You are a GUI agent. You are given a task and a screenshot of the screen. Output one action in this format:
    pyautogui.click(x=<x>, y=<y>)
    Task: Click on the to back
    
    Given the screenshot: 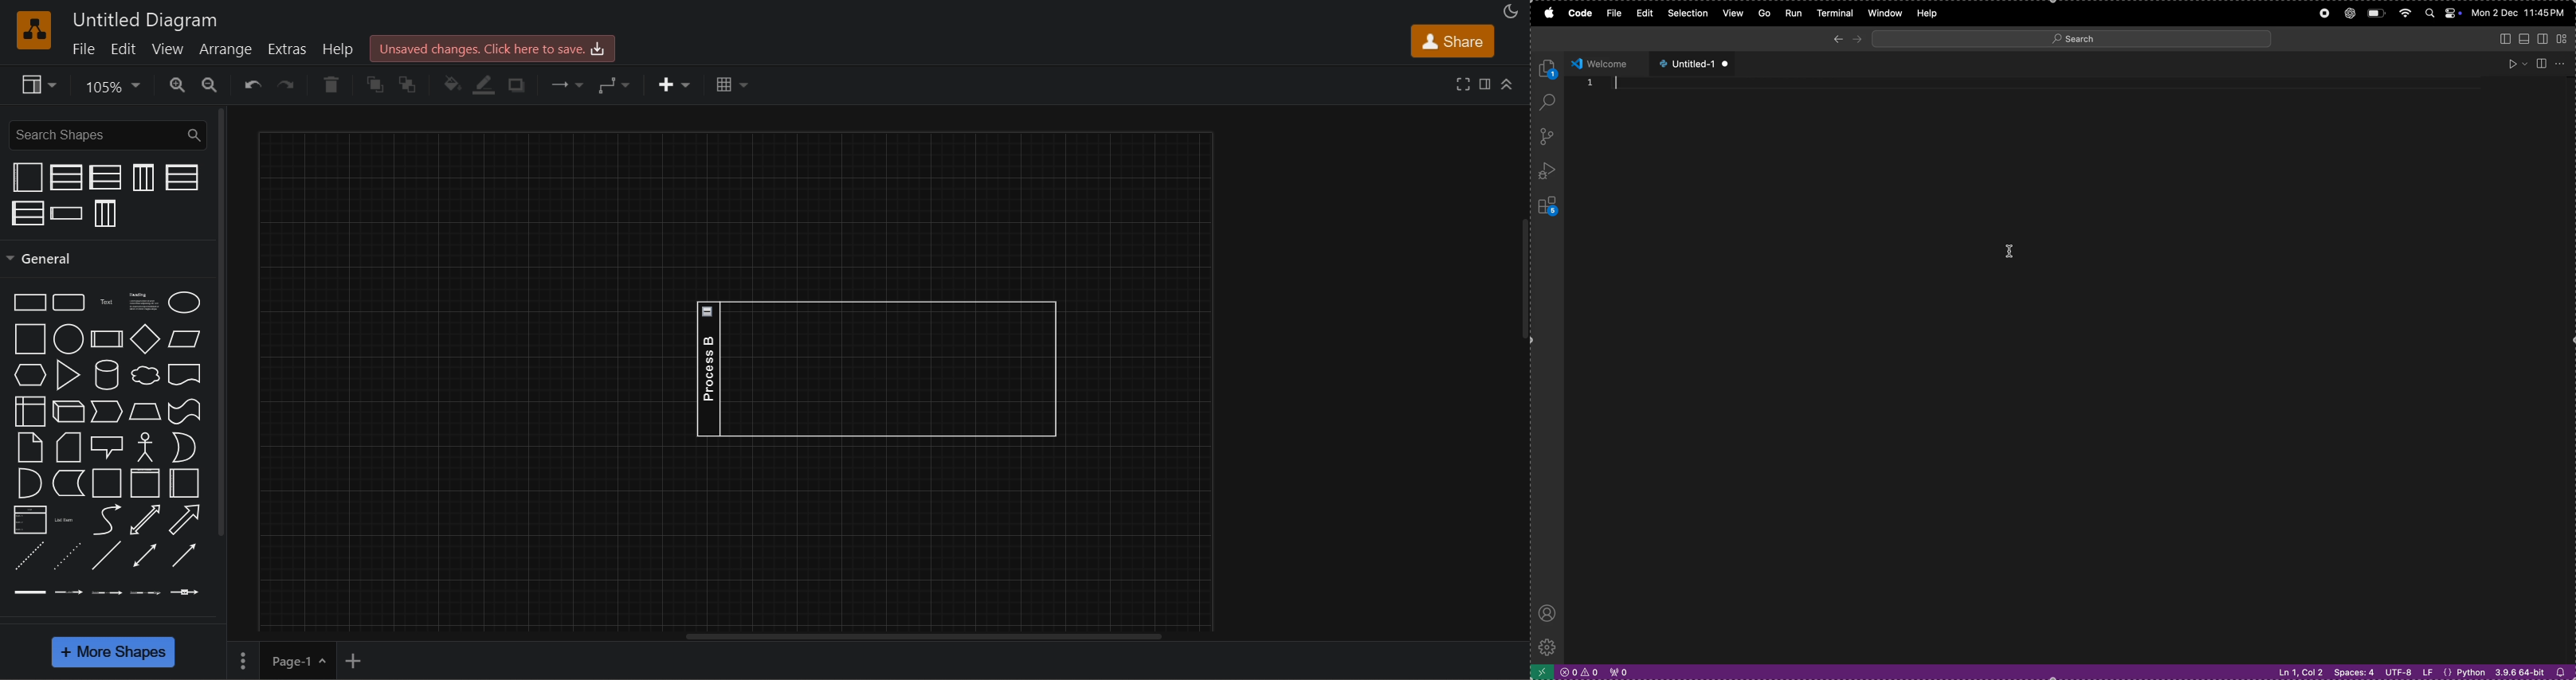 What is the action you would take?
    pyautogui.click(x=410, y=84)
    